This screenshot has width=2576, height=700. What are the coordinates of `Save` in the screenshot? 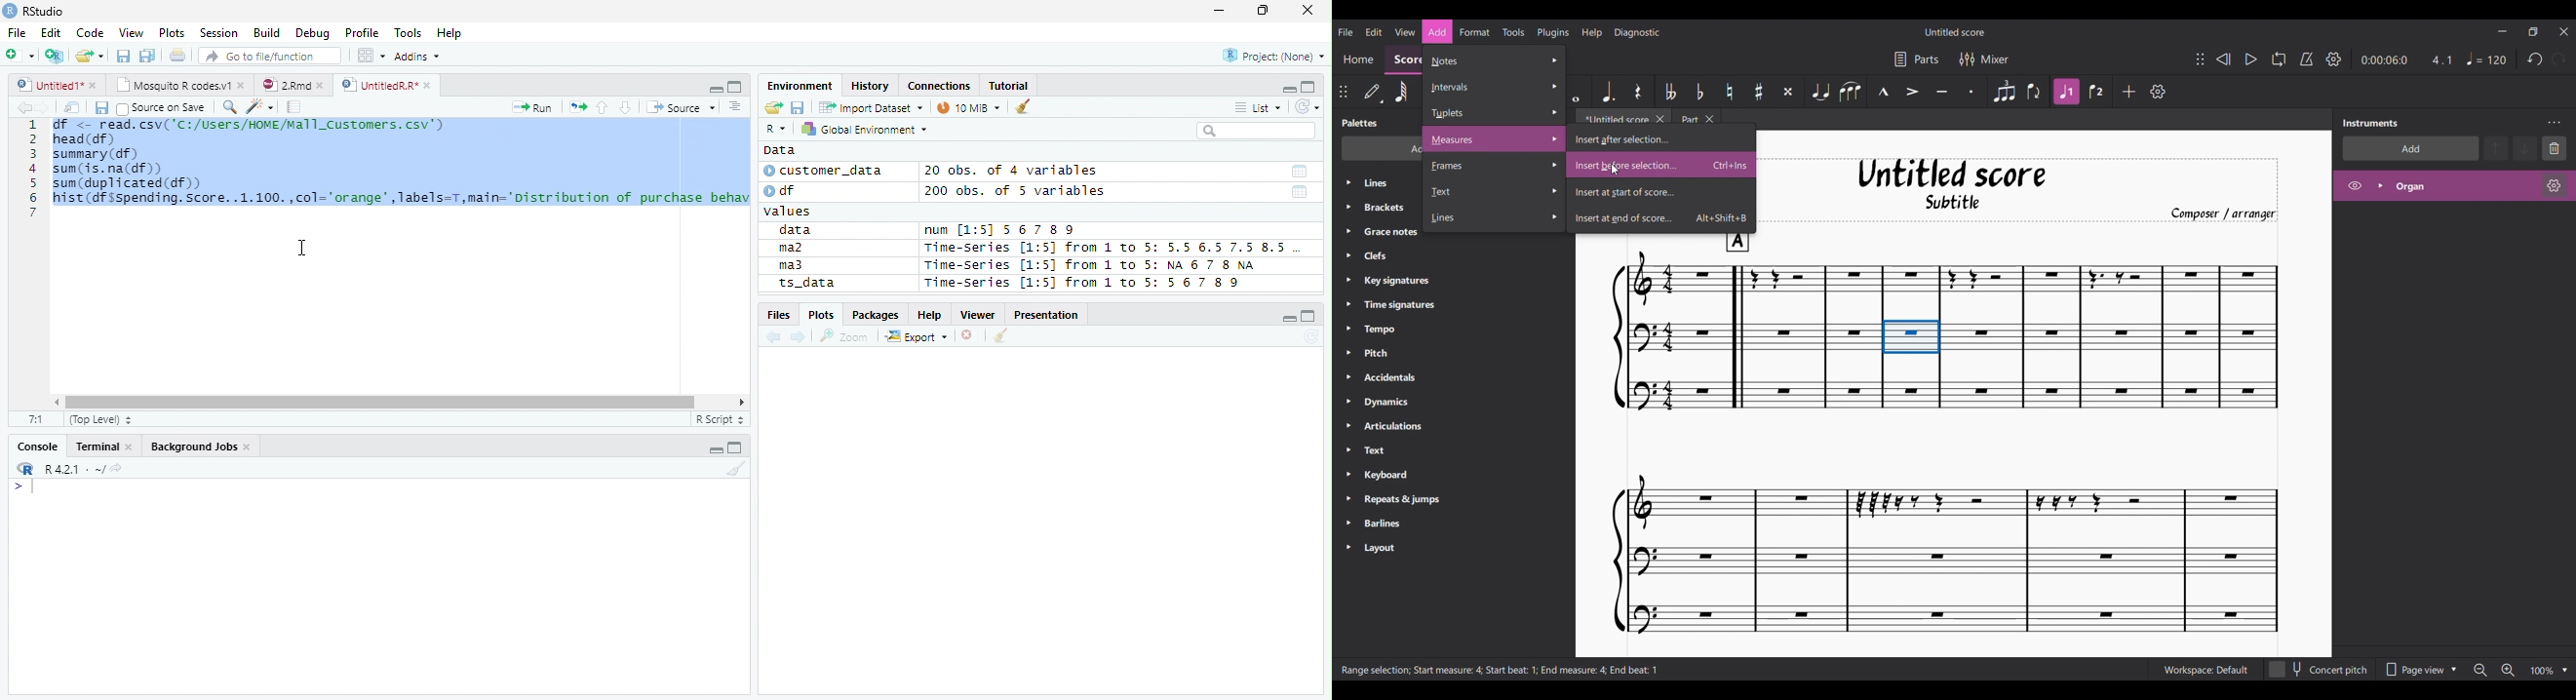 It's located at (123, 55).